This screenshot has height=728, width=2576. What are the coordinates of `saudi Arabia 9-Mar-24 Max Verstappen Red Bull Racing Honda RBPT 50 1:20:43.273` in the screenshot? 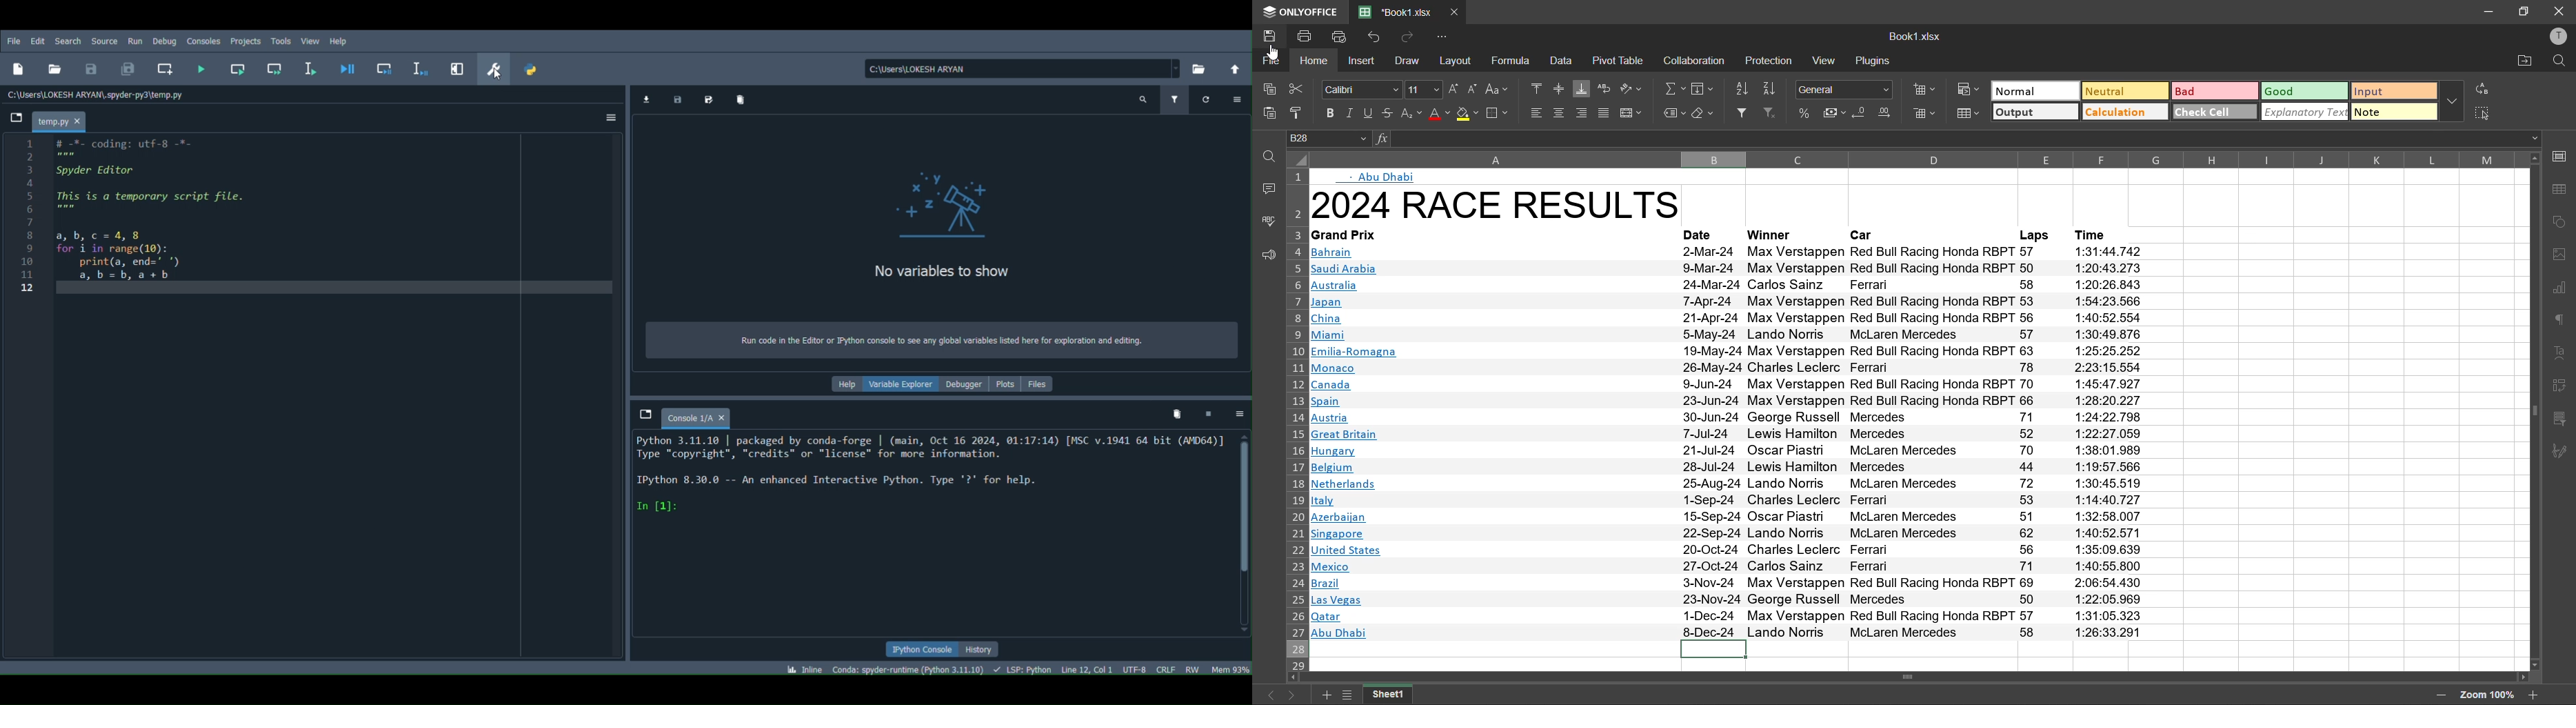 It's located at (1729, 269).